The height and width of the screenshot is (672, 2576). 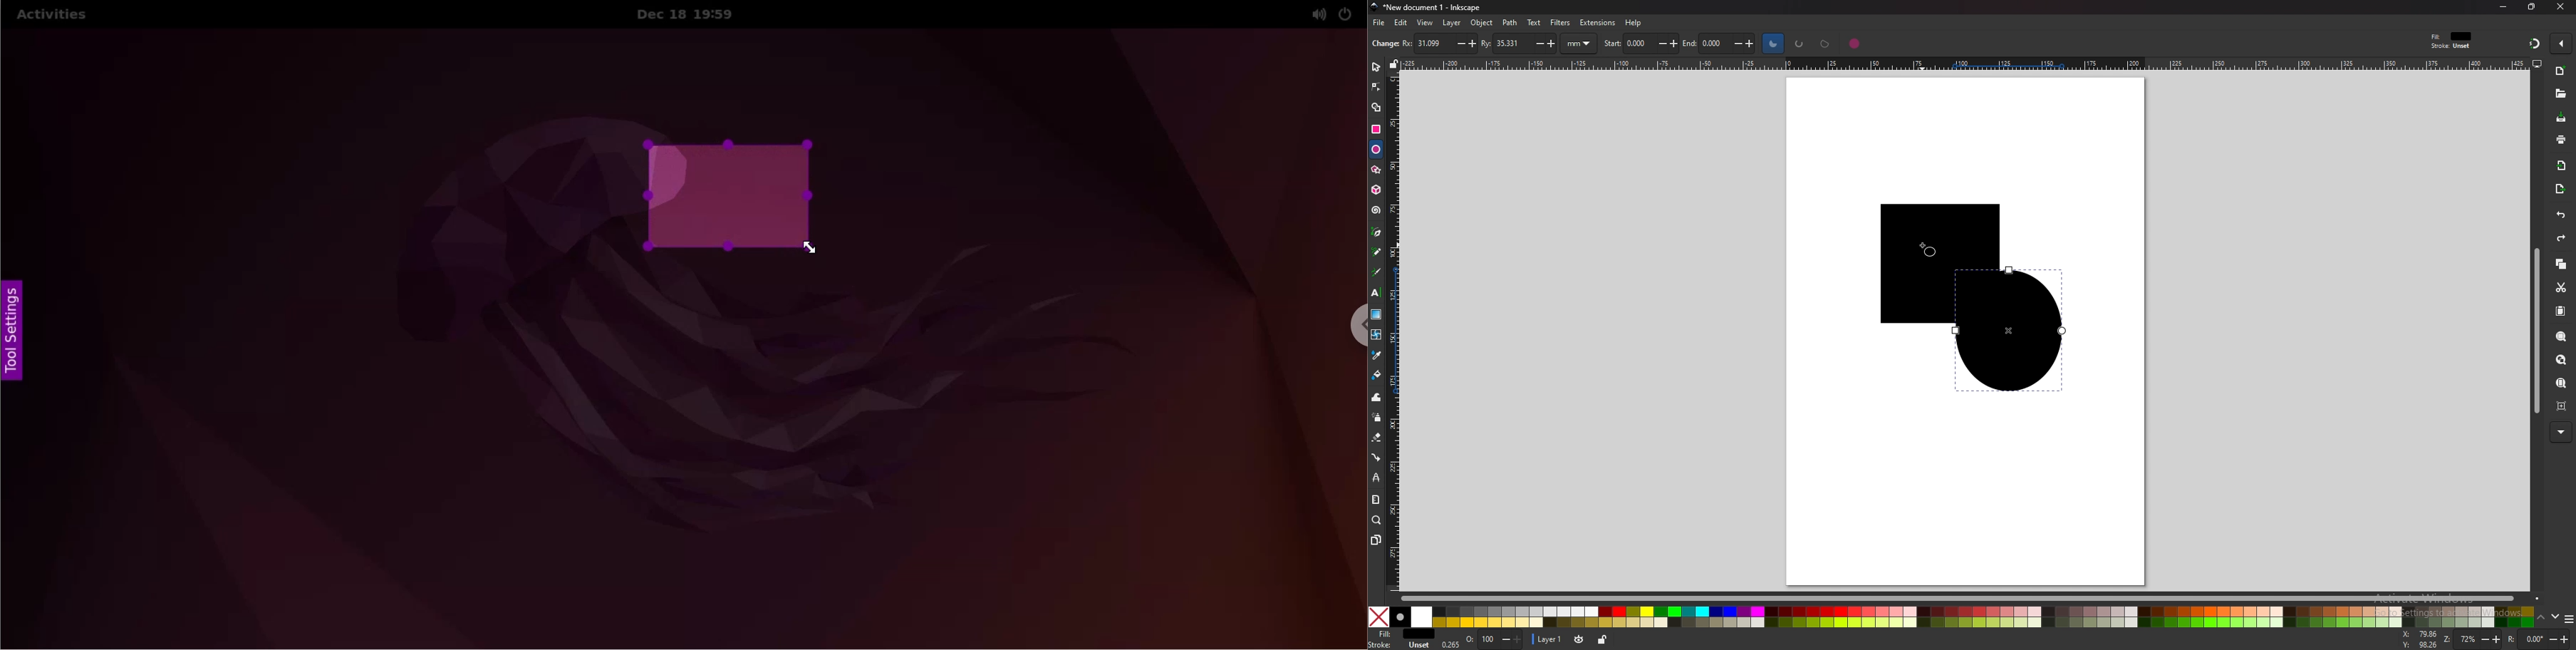 I want to click on arc, so click(x=1800, y=43).